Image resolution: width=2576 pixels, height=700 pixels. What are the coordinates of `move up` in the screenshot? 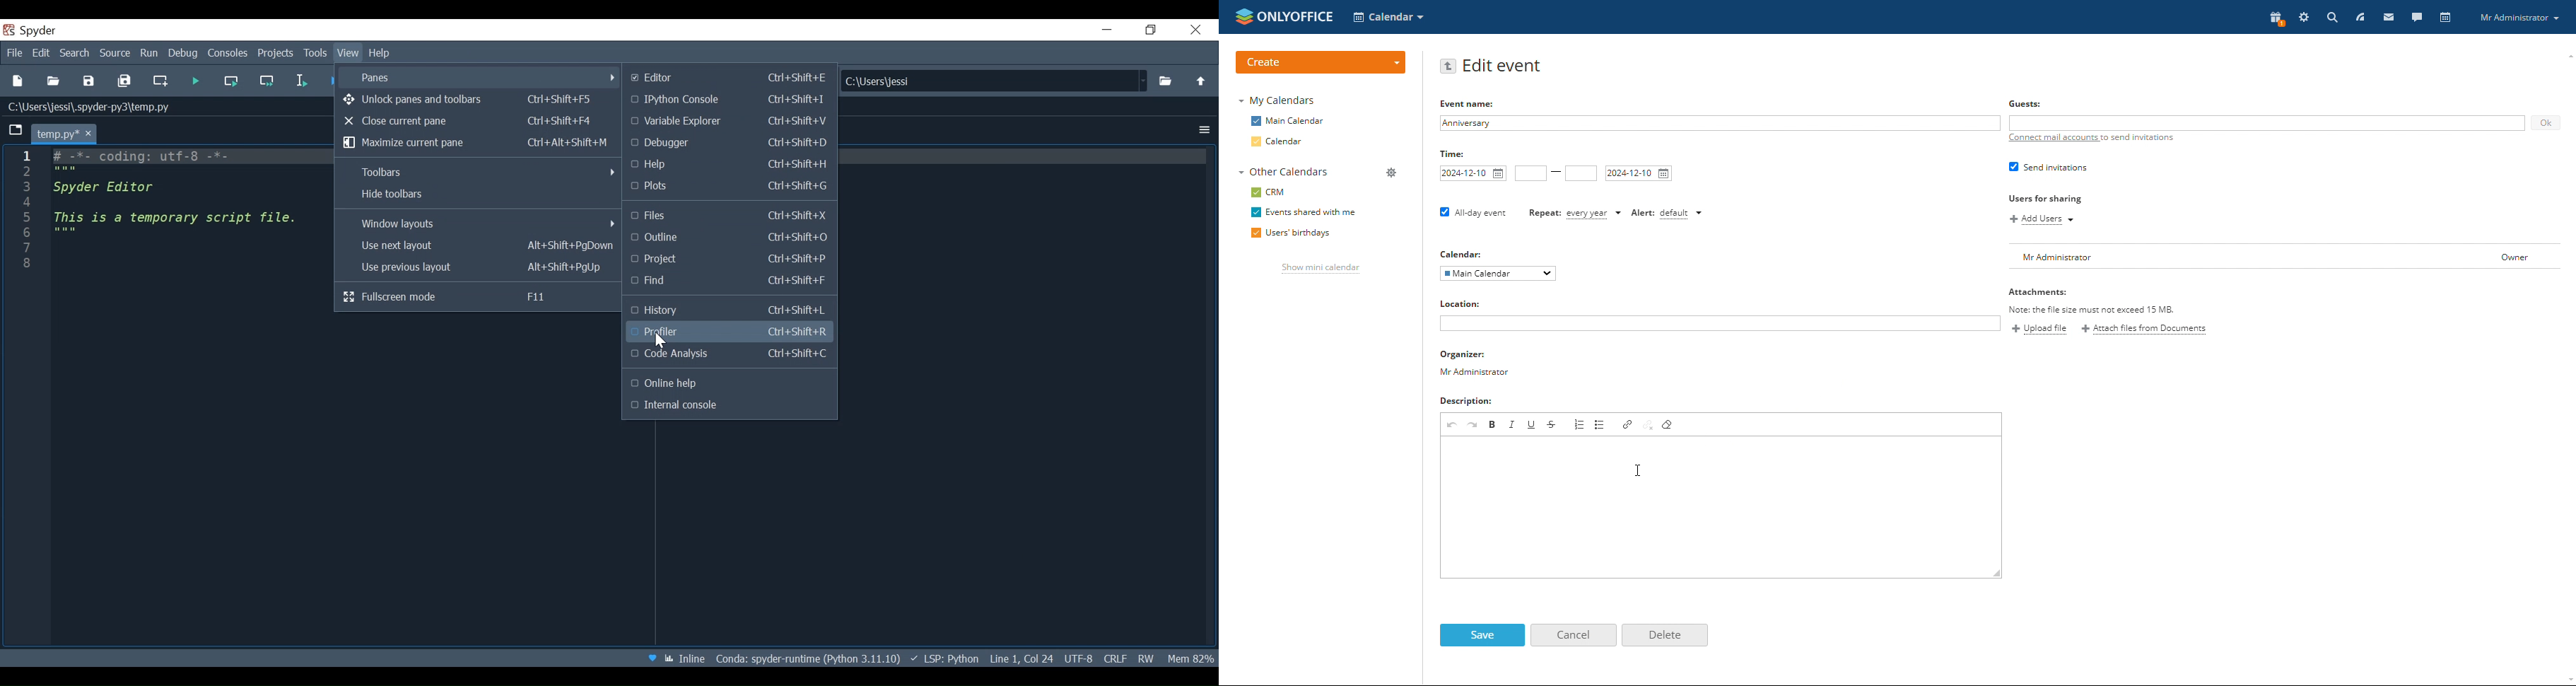 It's located at (1198, 81).